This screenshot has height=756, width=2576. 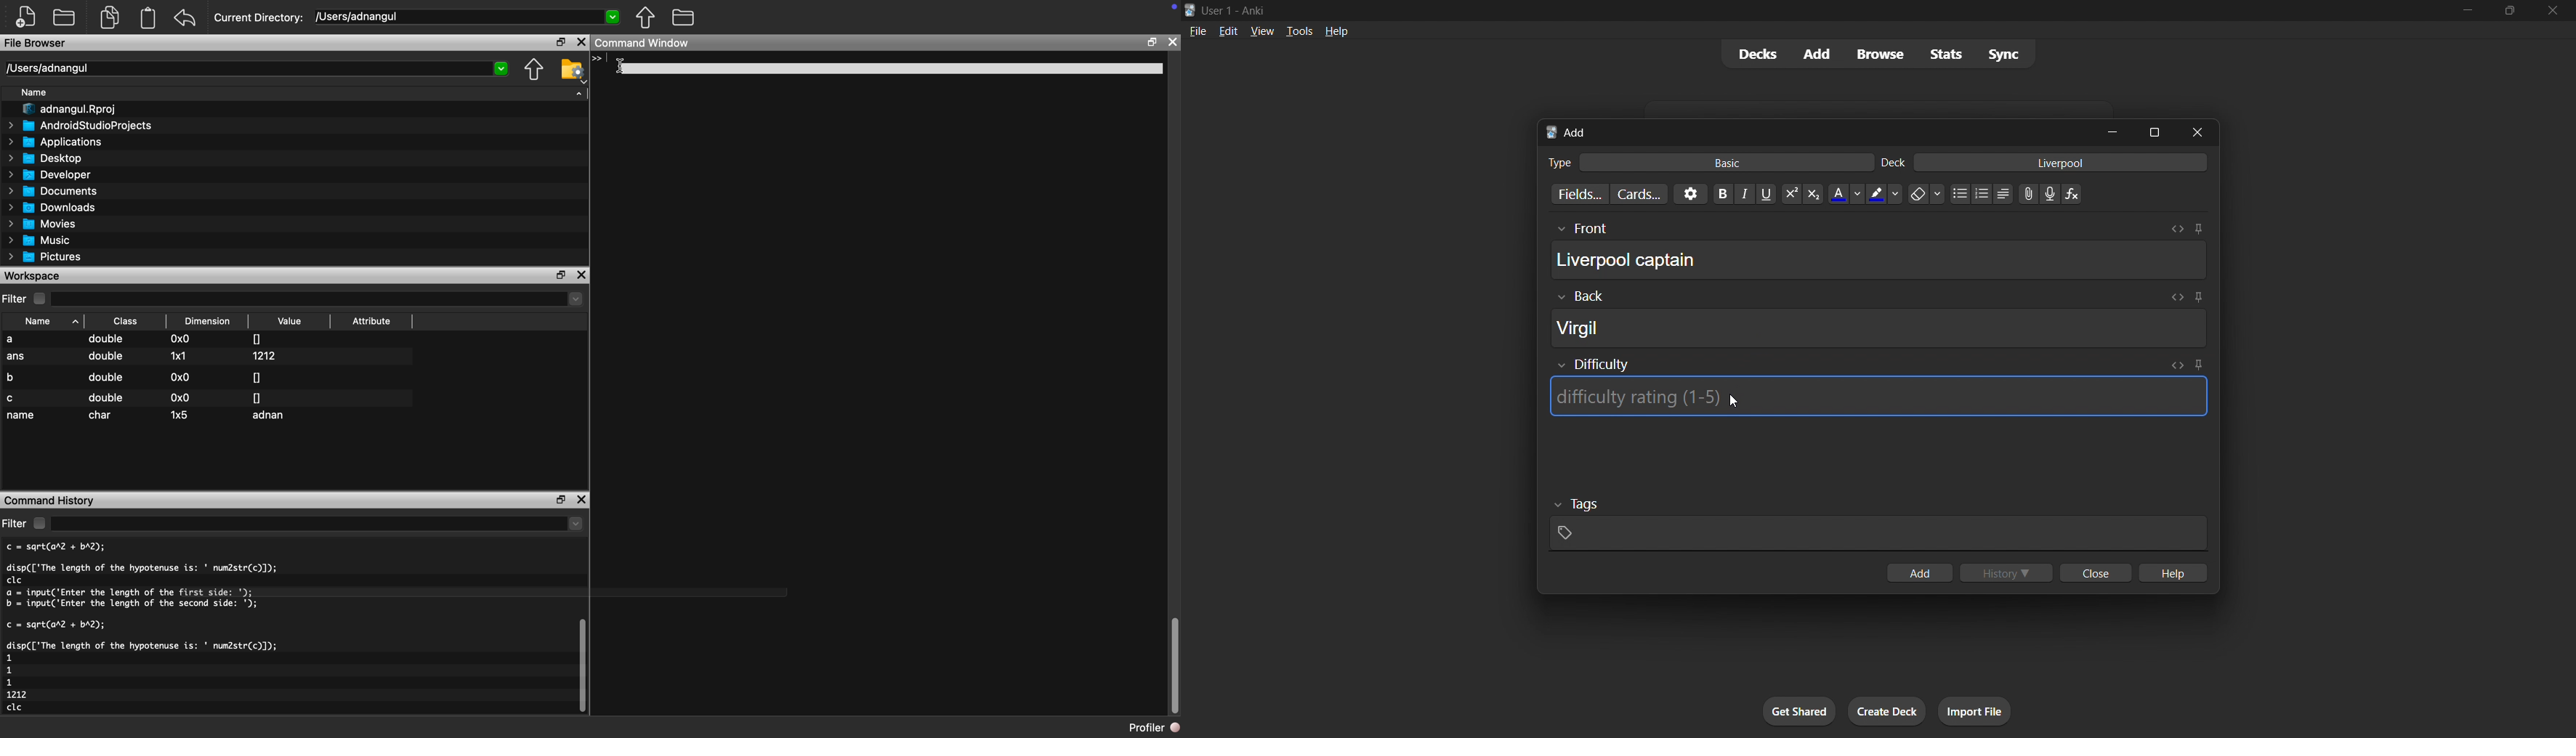 What do you see at coordinates (2061, 162) in the screenshot?
I see `card deck input` at bounding box center [2061, 162].